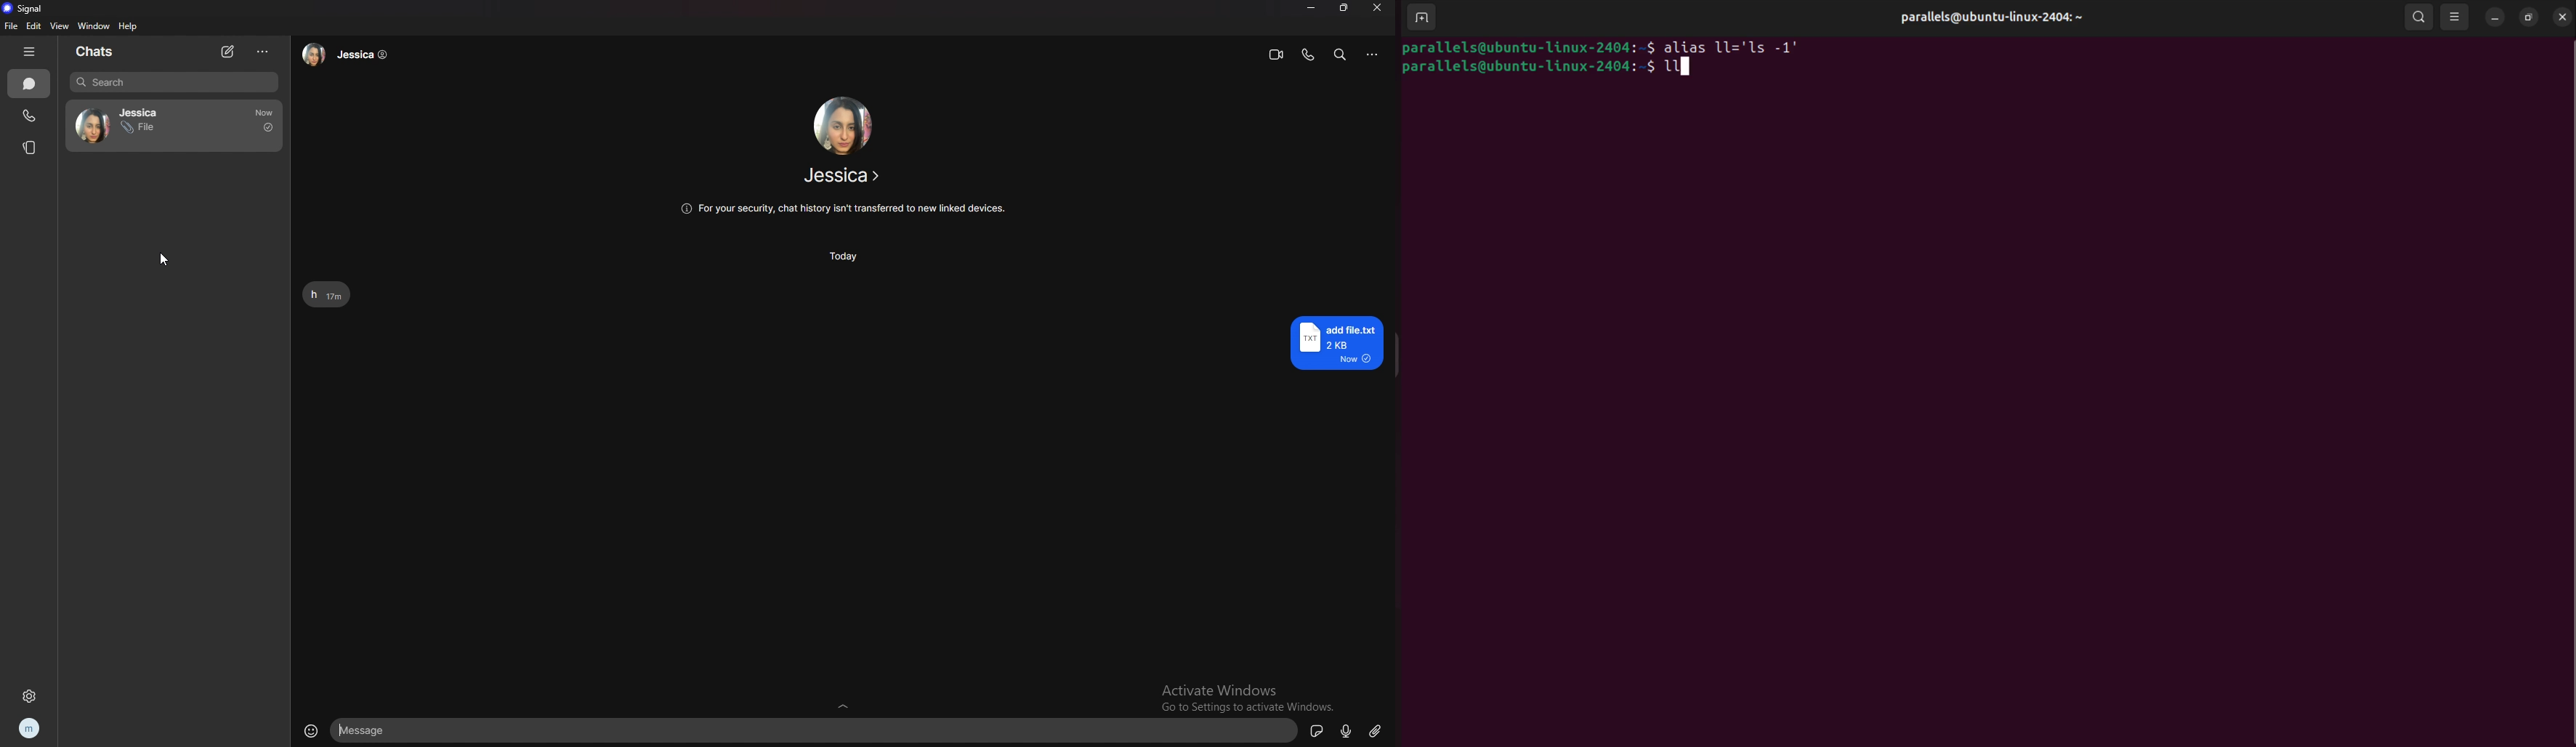 This screenshot has width=2576, height=756. Describe the element at coordinates (2496, 19) in the screenshot. I see `minimize` at that location.